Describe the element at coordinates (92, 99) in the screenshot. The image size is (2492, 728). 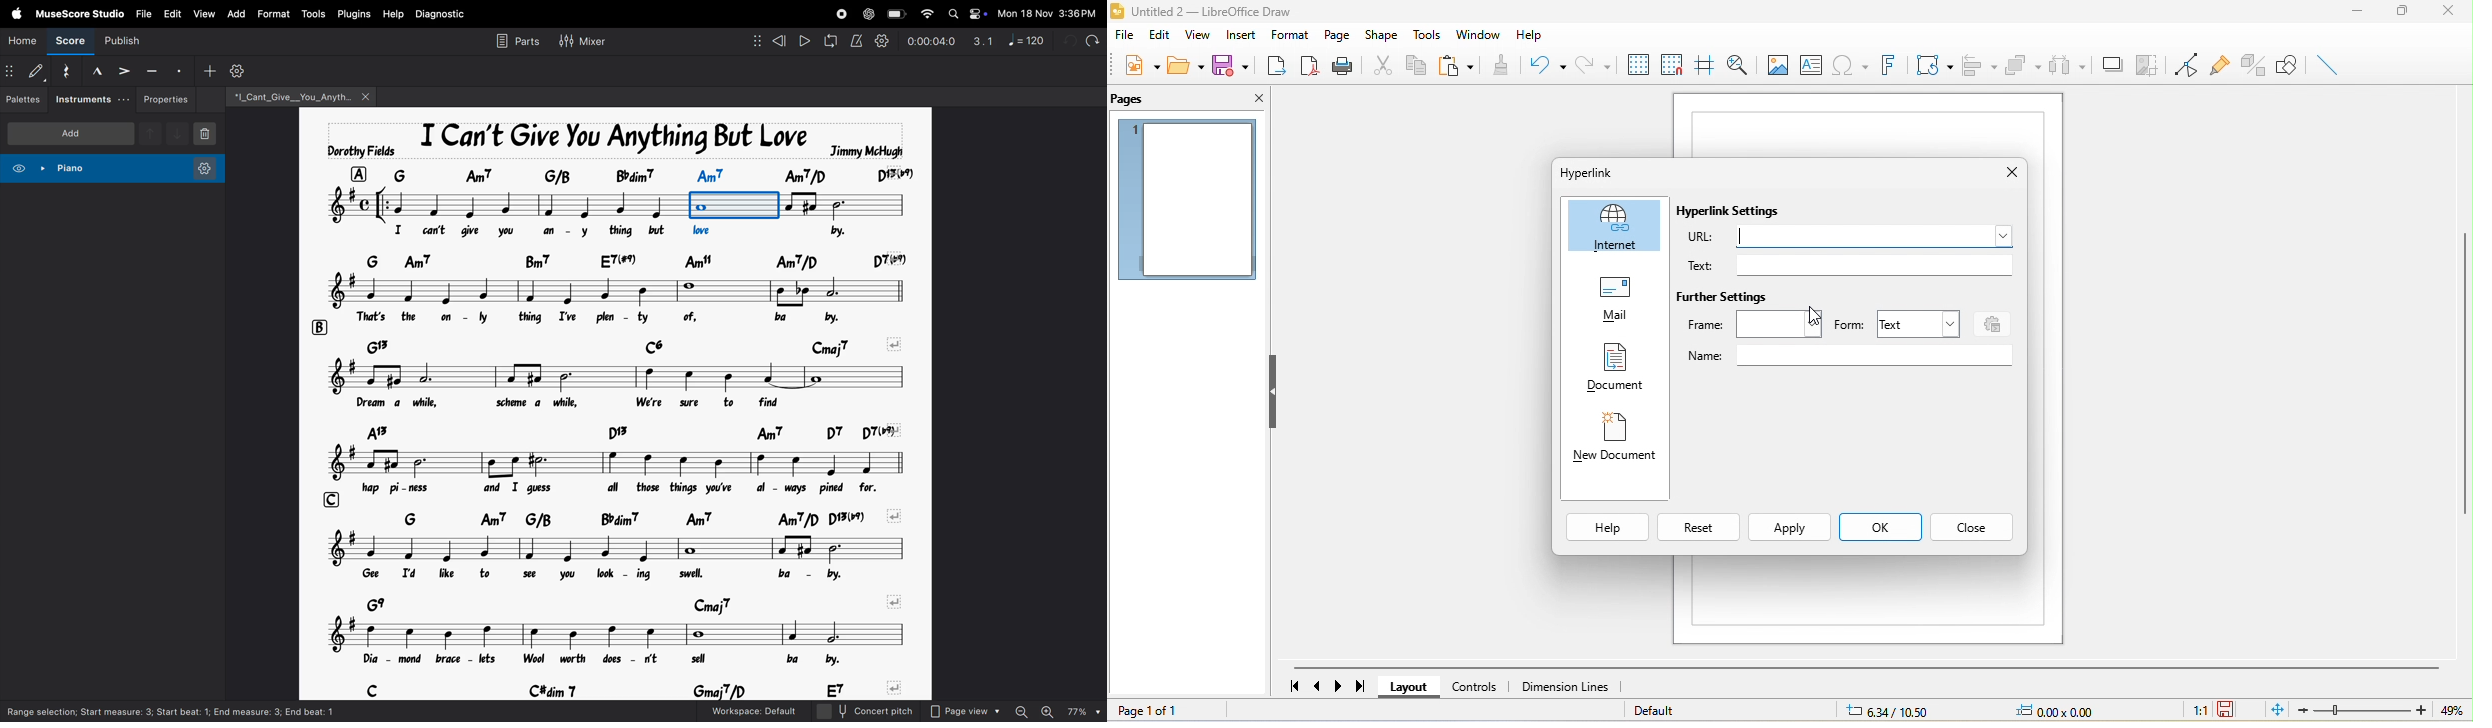
I see `instruments` at that location.